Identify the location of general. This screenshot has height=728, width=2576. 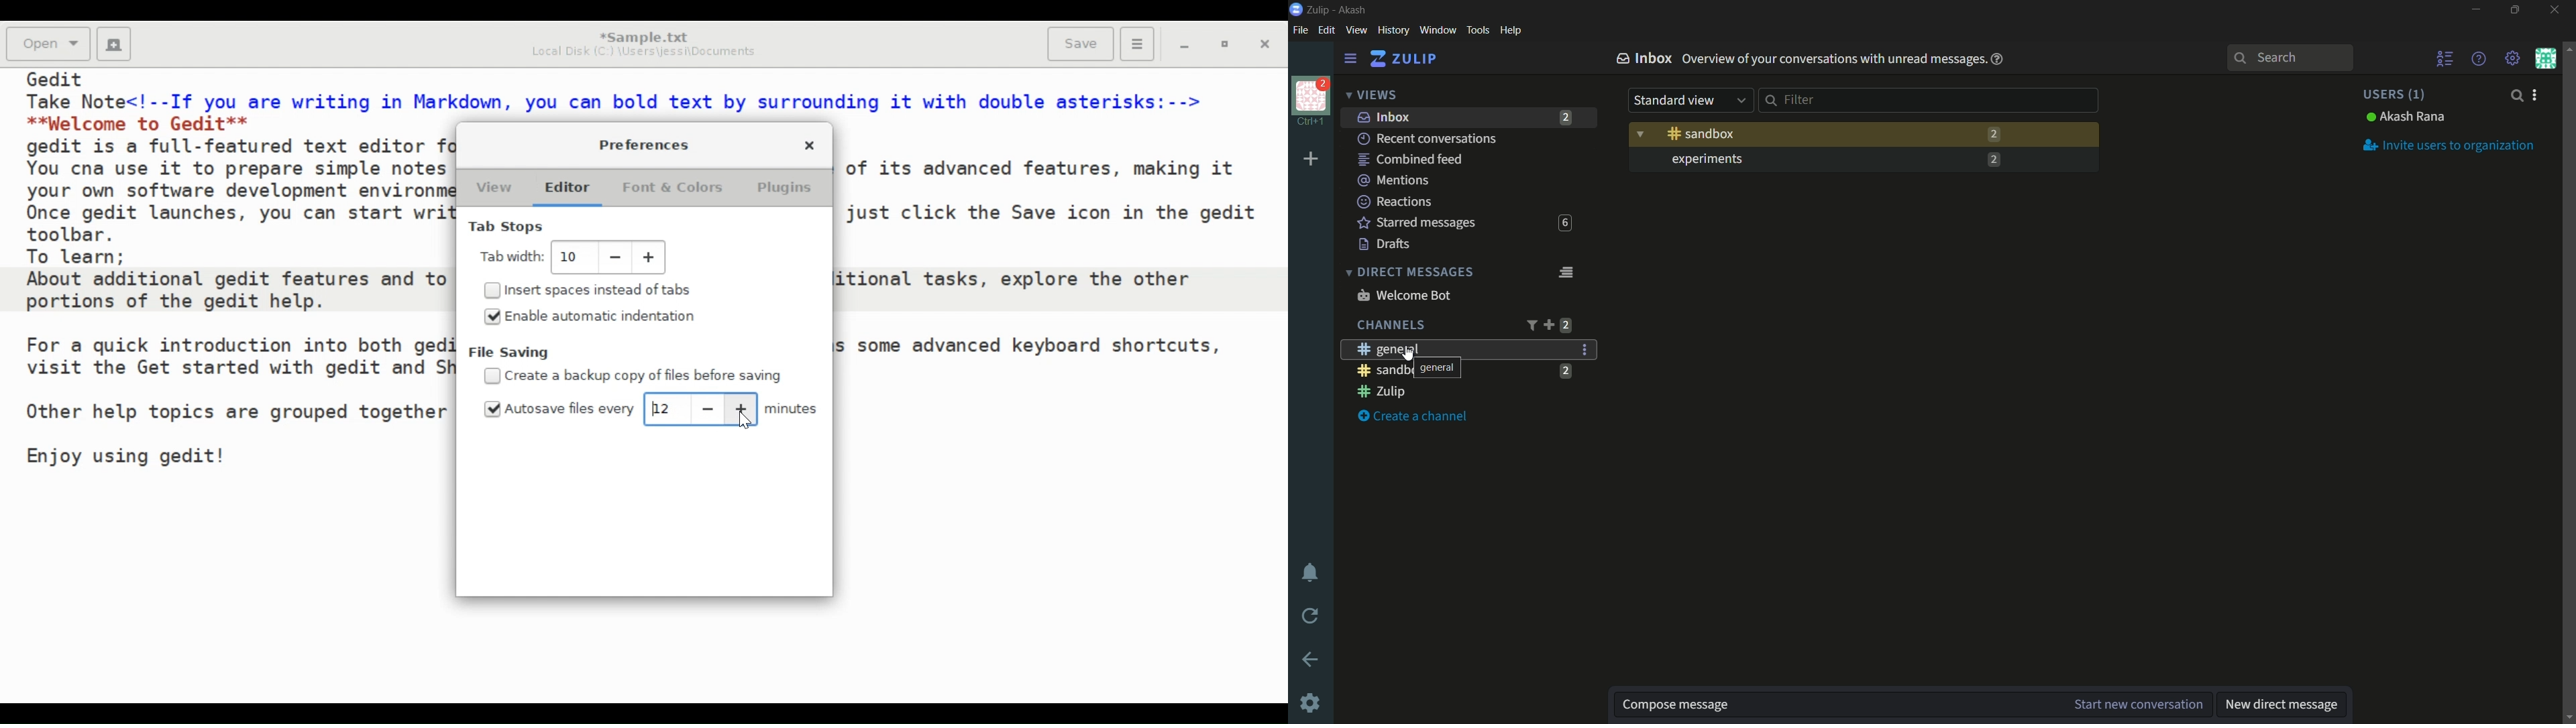
(1403, 367).